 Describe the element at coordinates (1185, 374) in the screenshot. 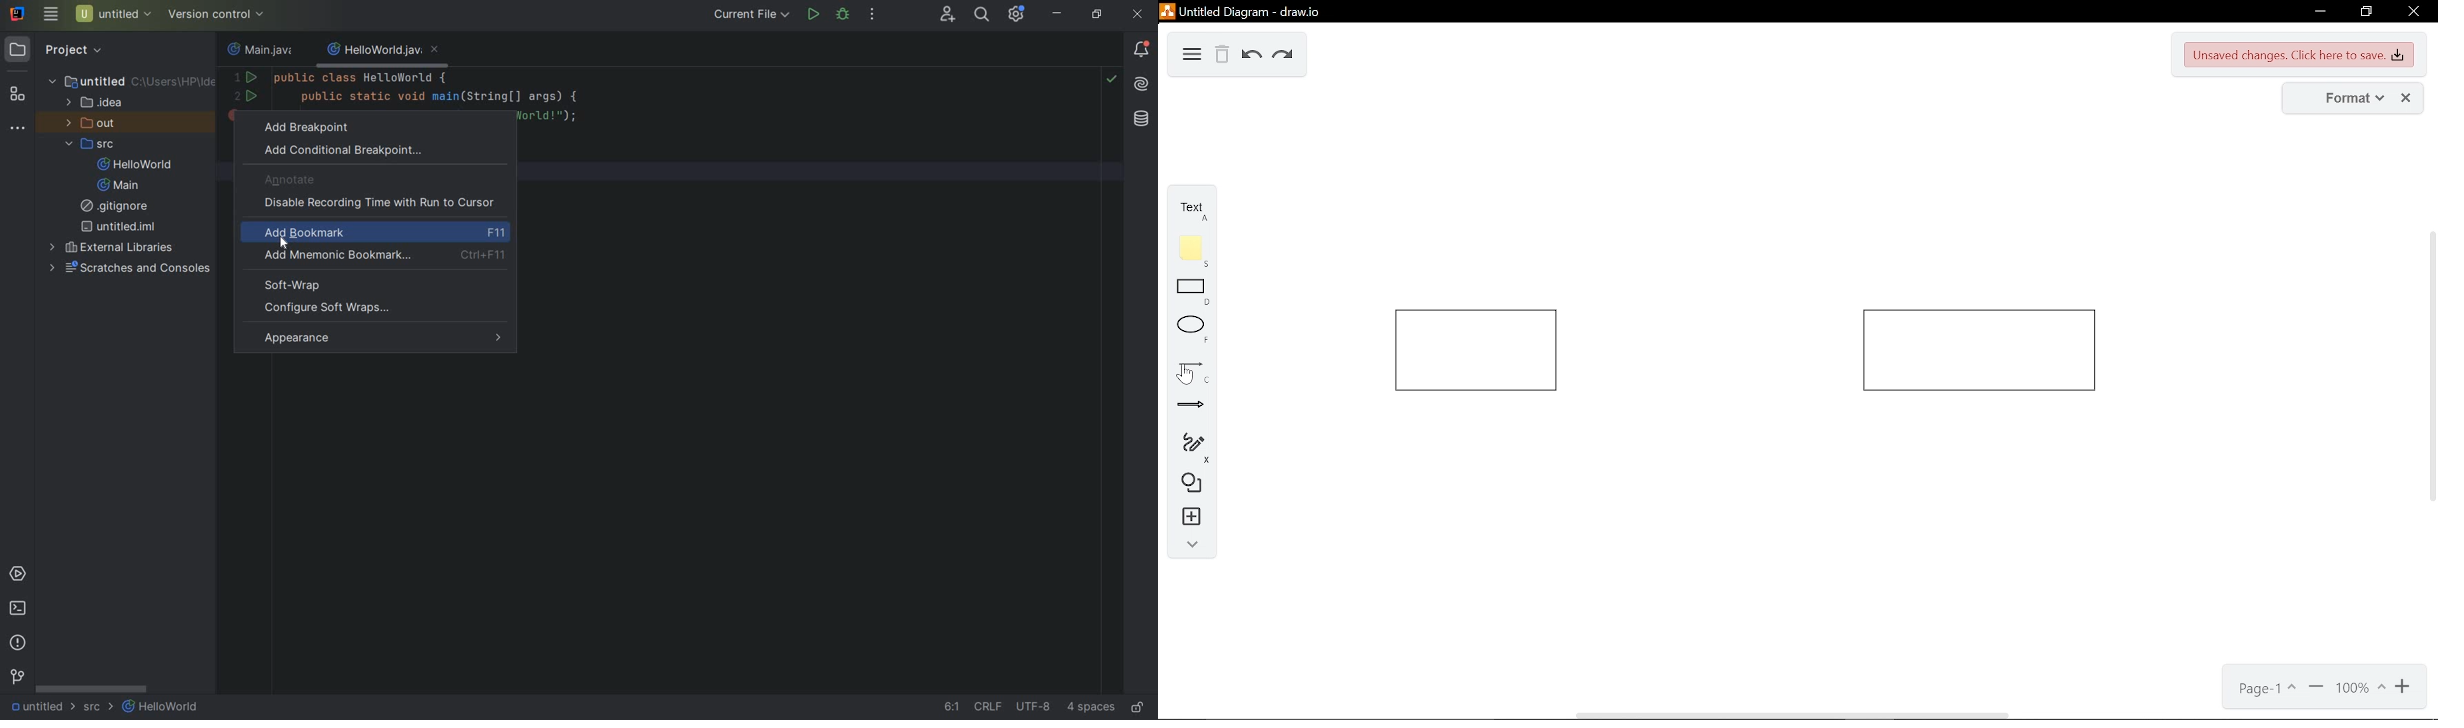

I see `cursor` at that location.